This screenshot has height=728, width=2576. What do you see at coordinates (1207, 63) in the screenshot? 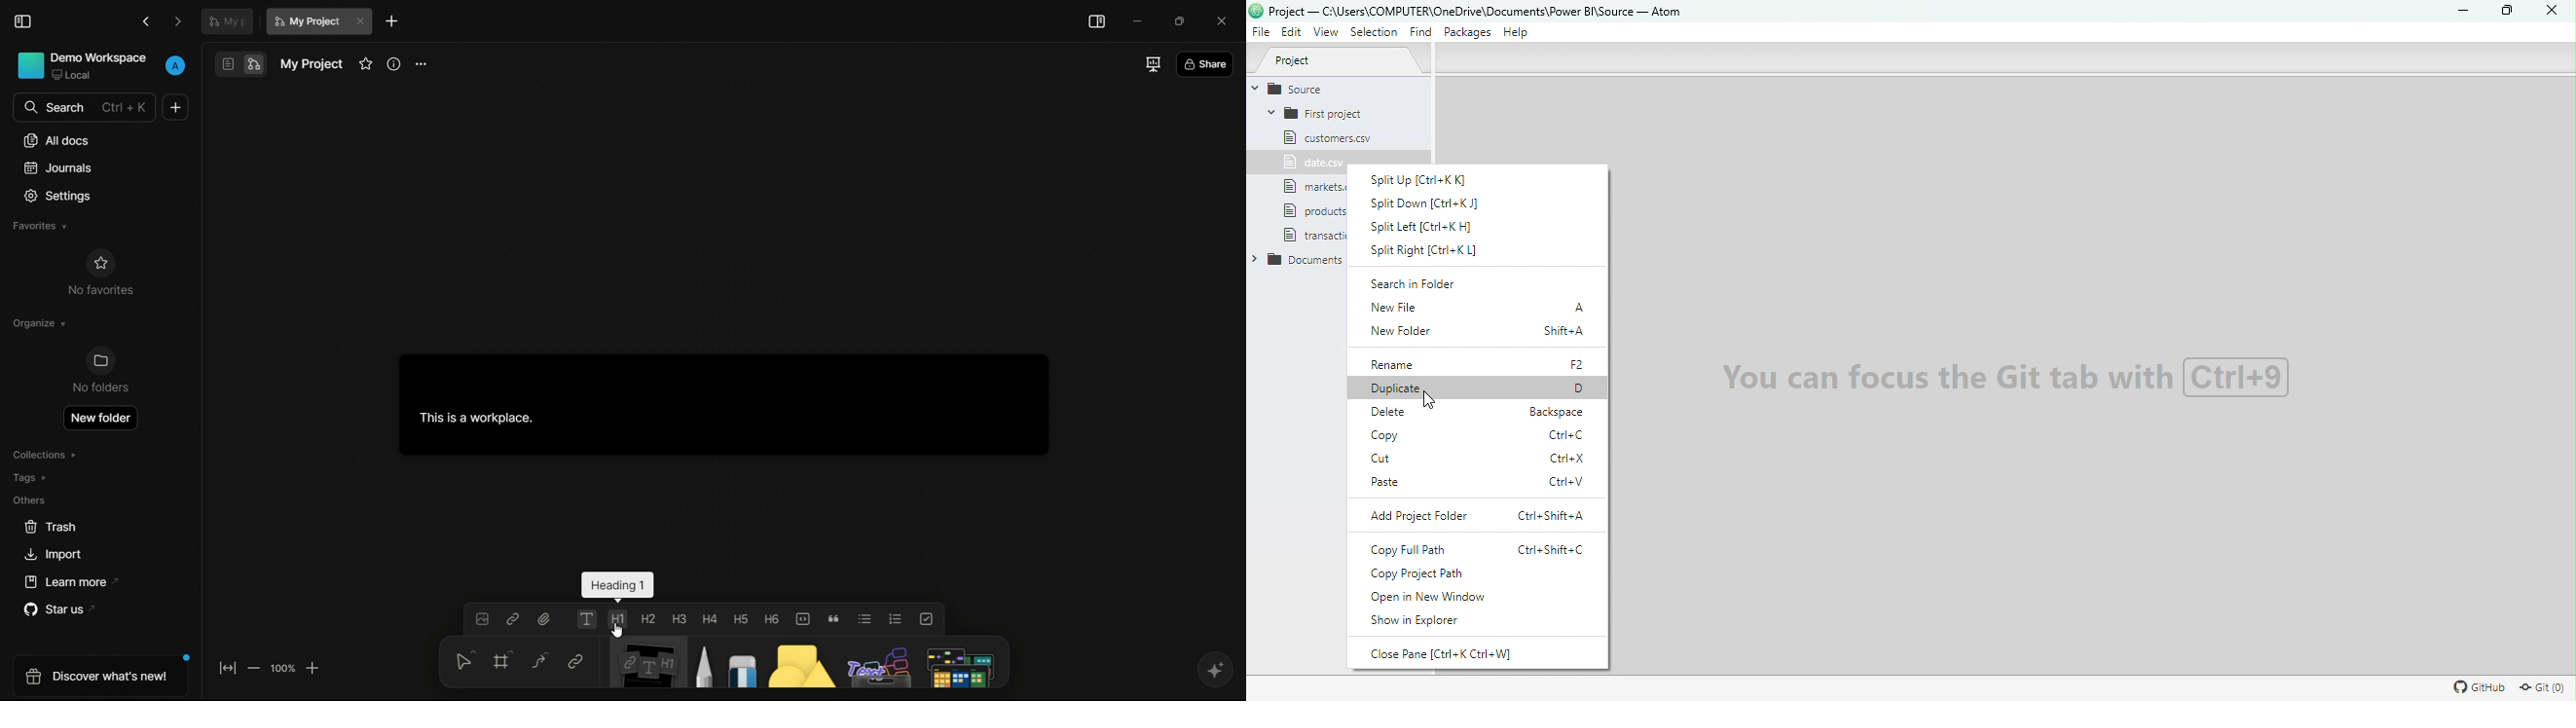
I see `share` at bounding box center [1207, 63].